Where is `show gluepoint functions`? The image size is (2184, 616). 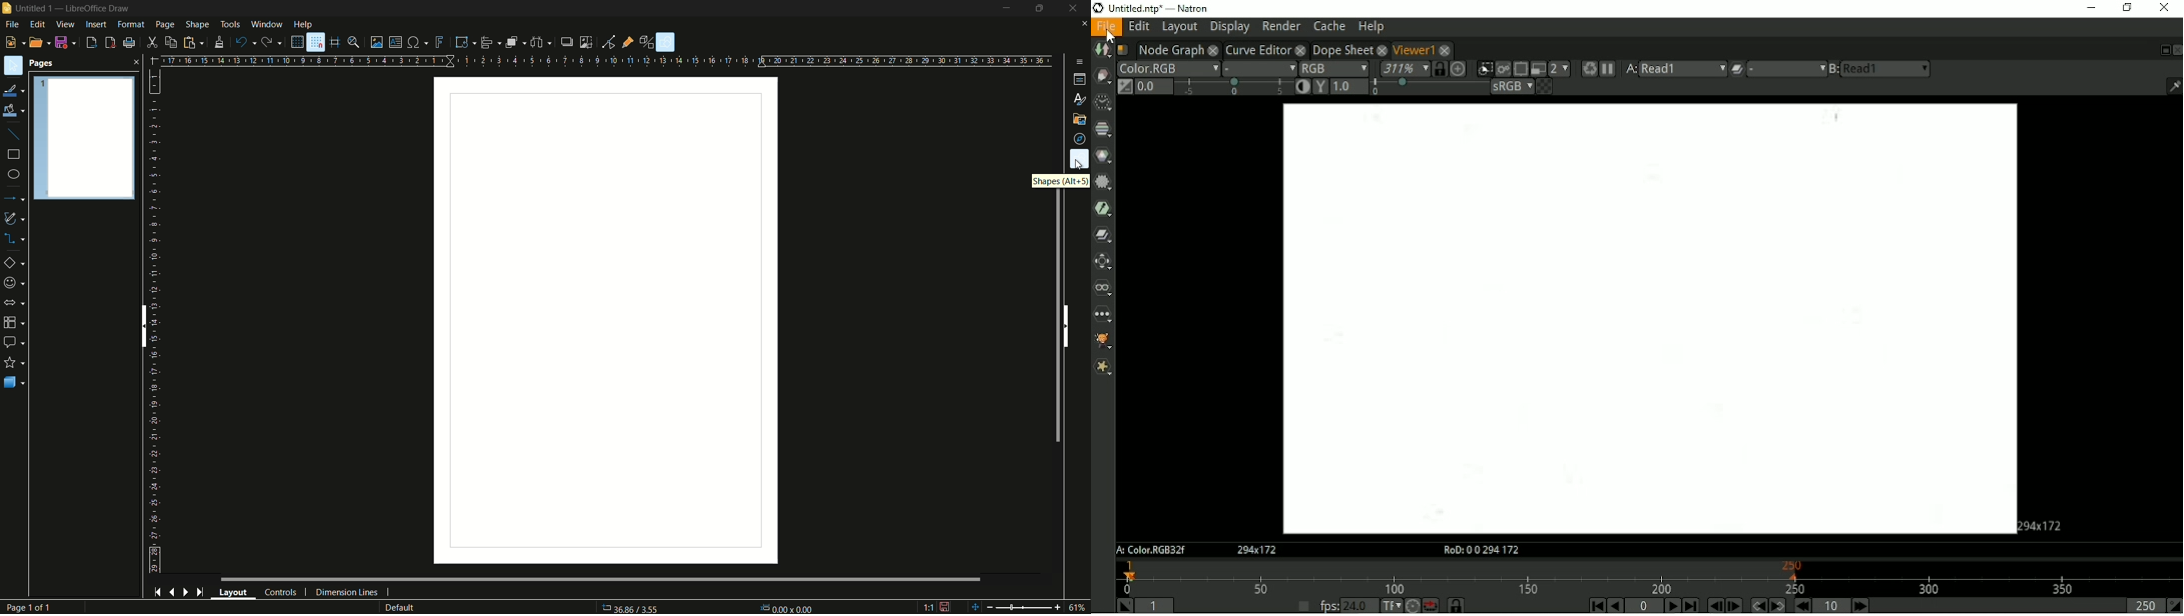
show gluepoint functions is located at coordinates (629, 42).